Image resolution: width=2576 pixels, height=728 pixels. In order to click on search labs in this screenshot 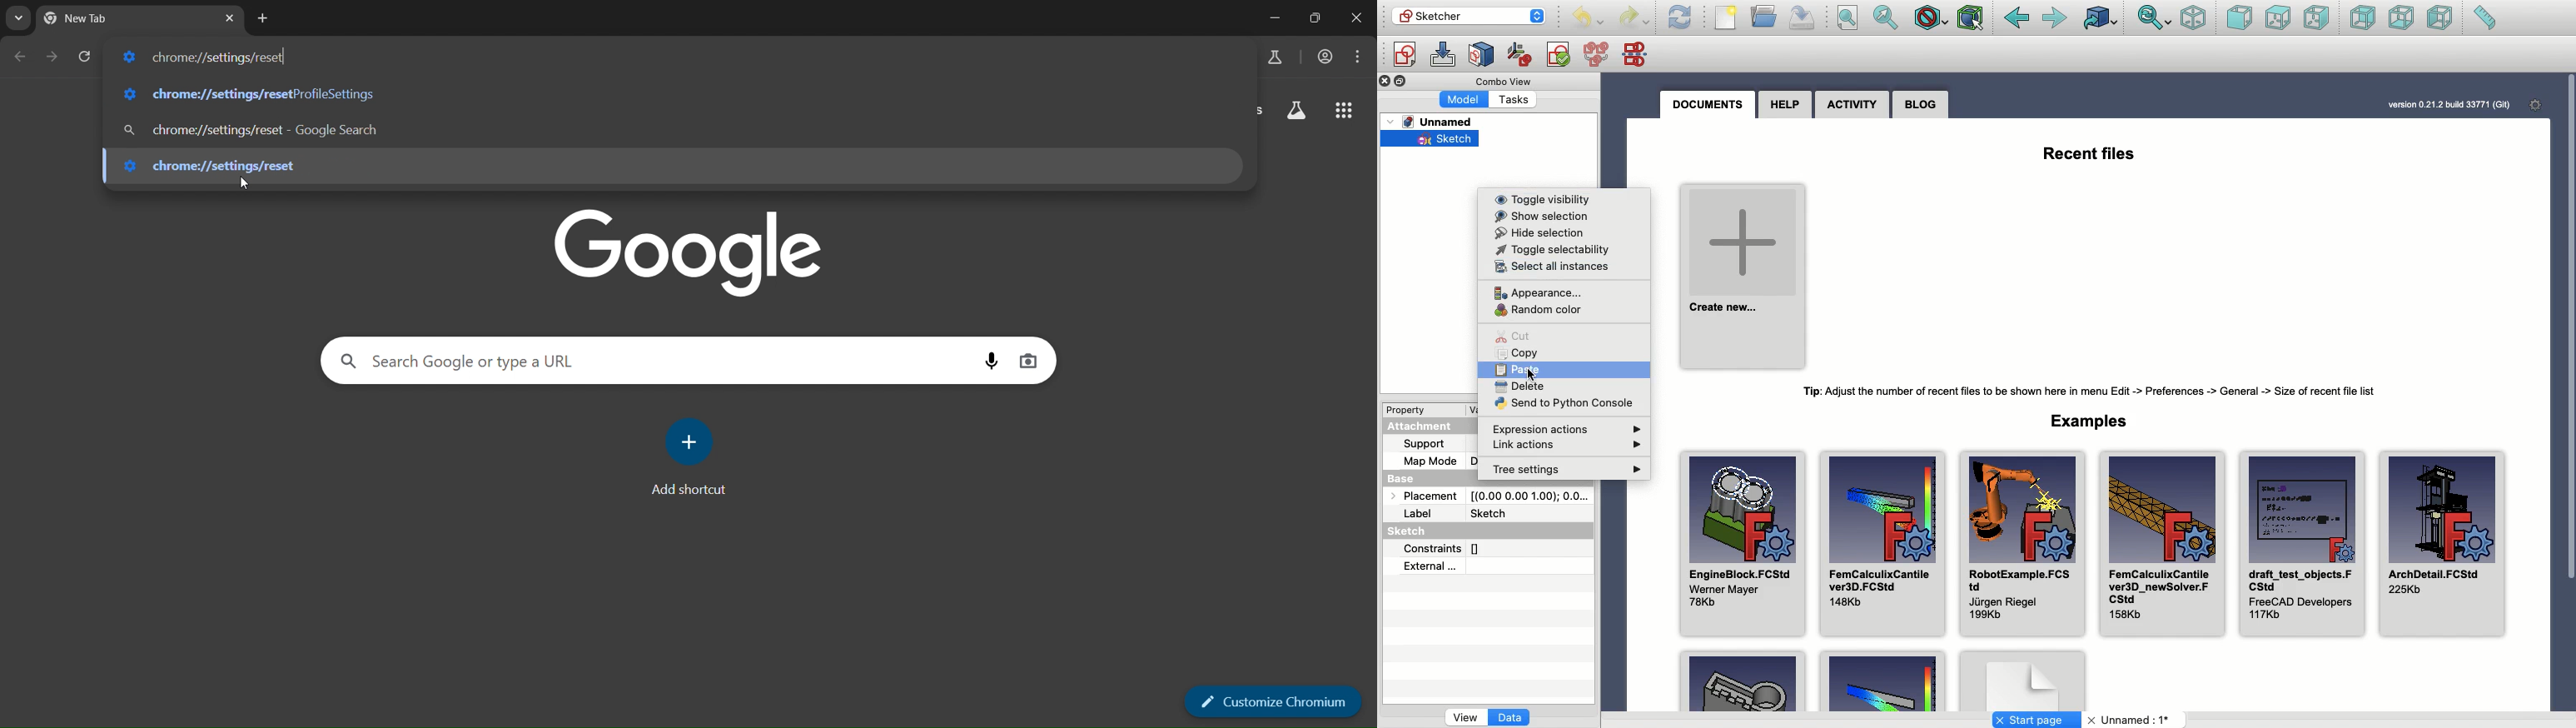, I will do `click(1297, 111)`.